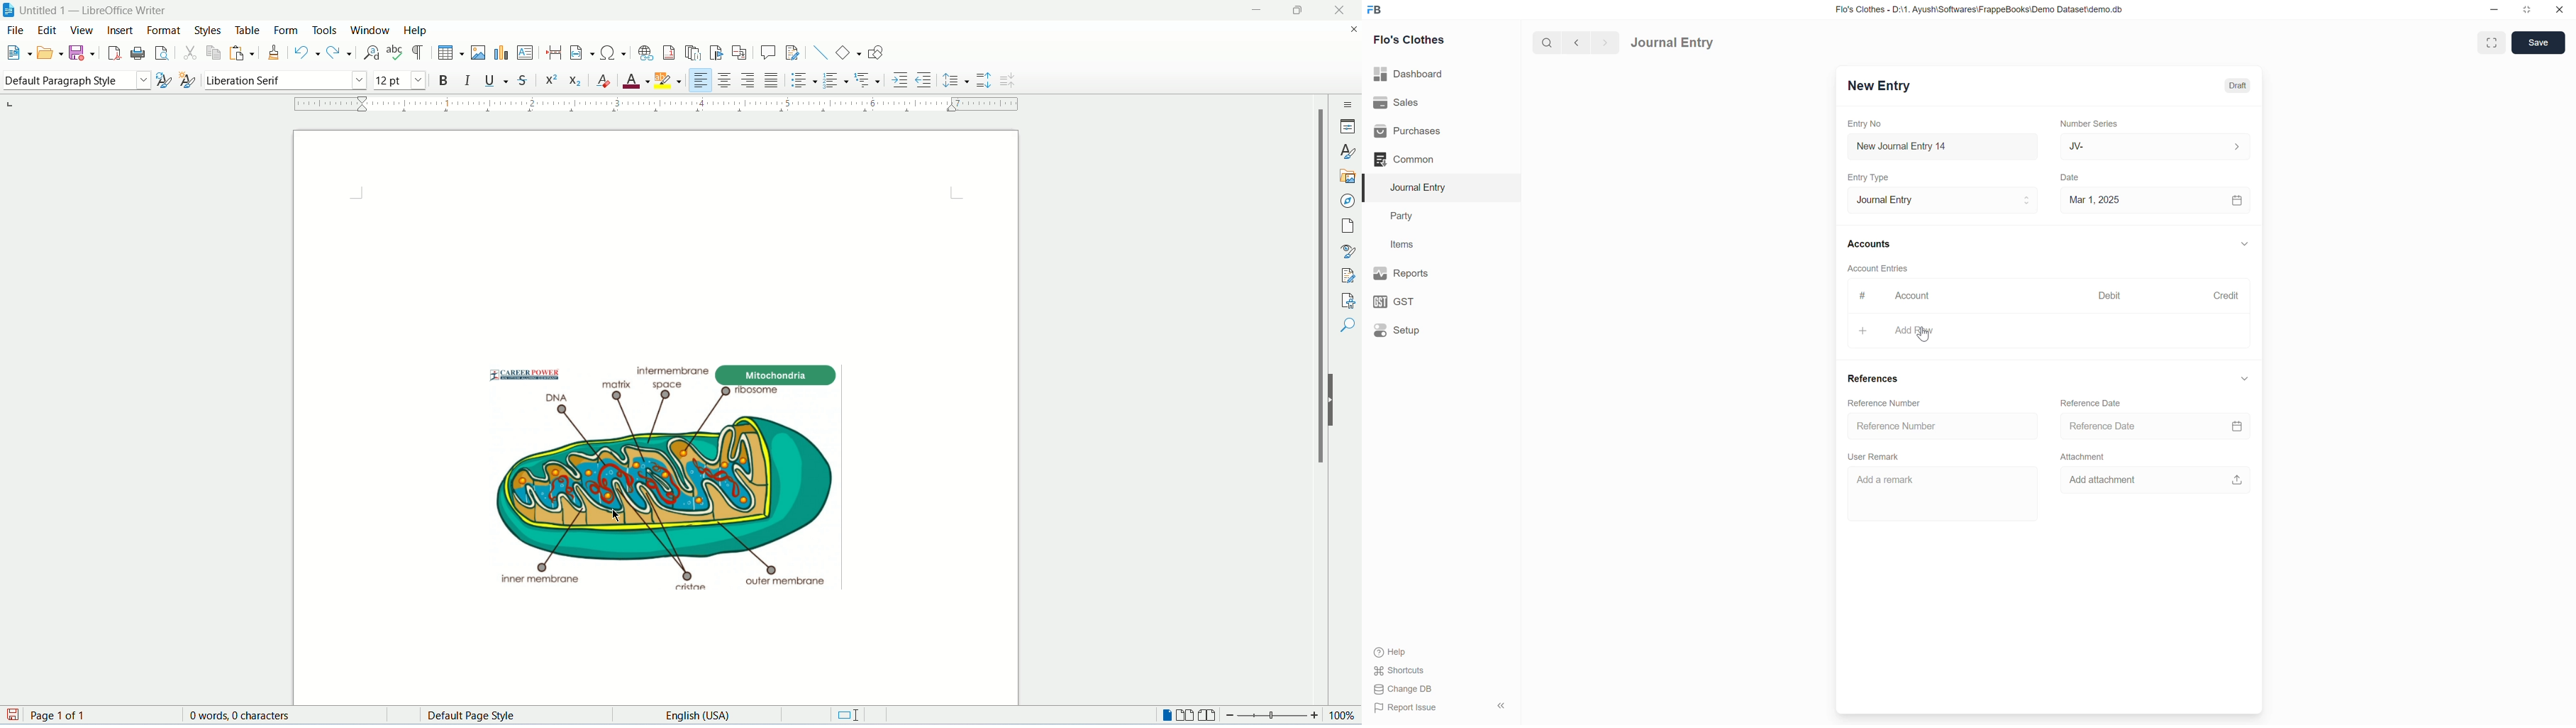 The image size is (2576, 728). I want to click on Dashboard, so click(1409, 74).